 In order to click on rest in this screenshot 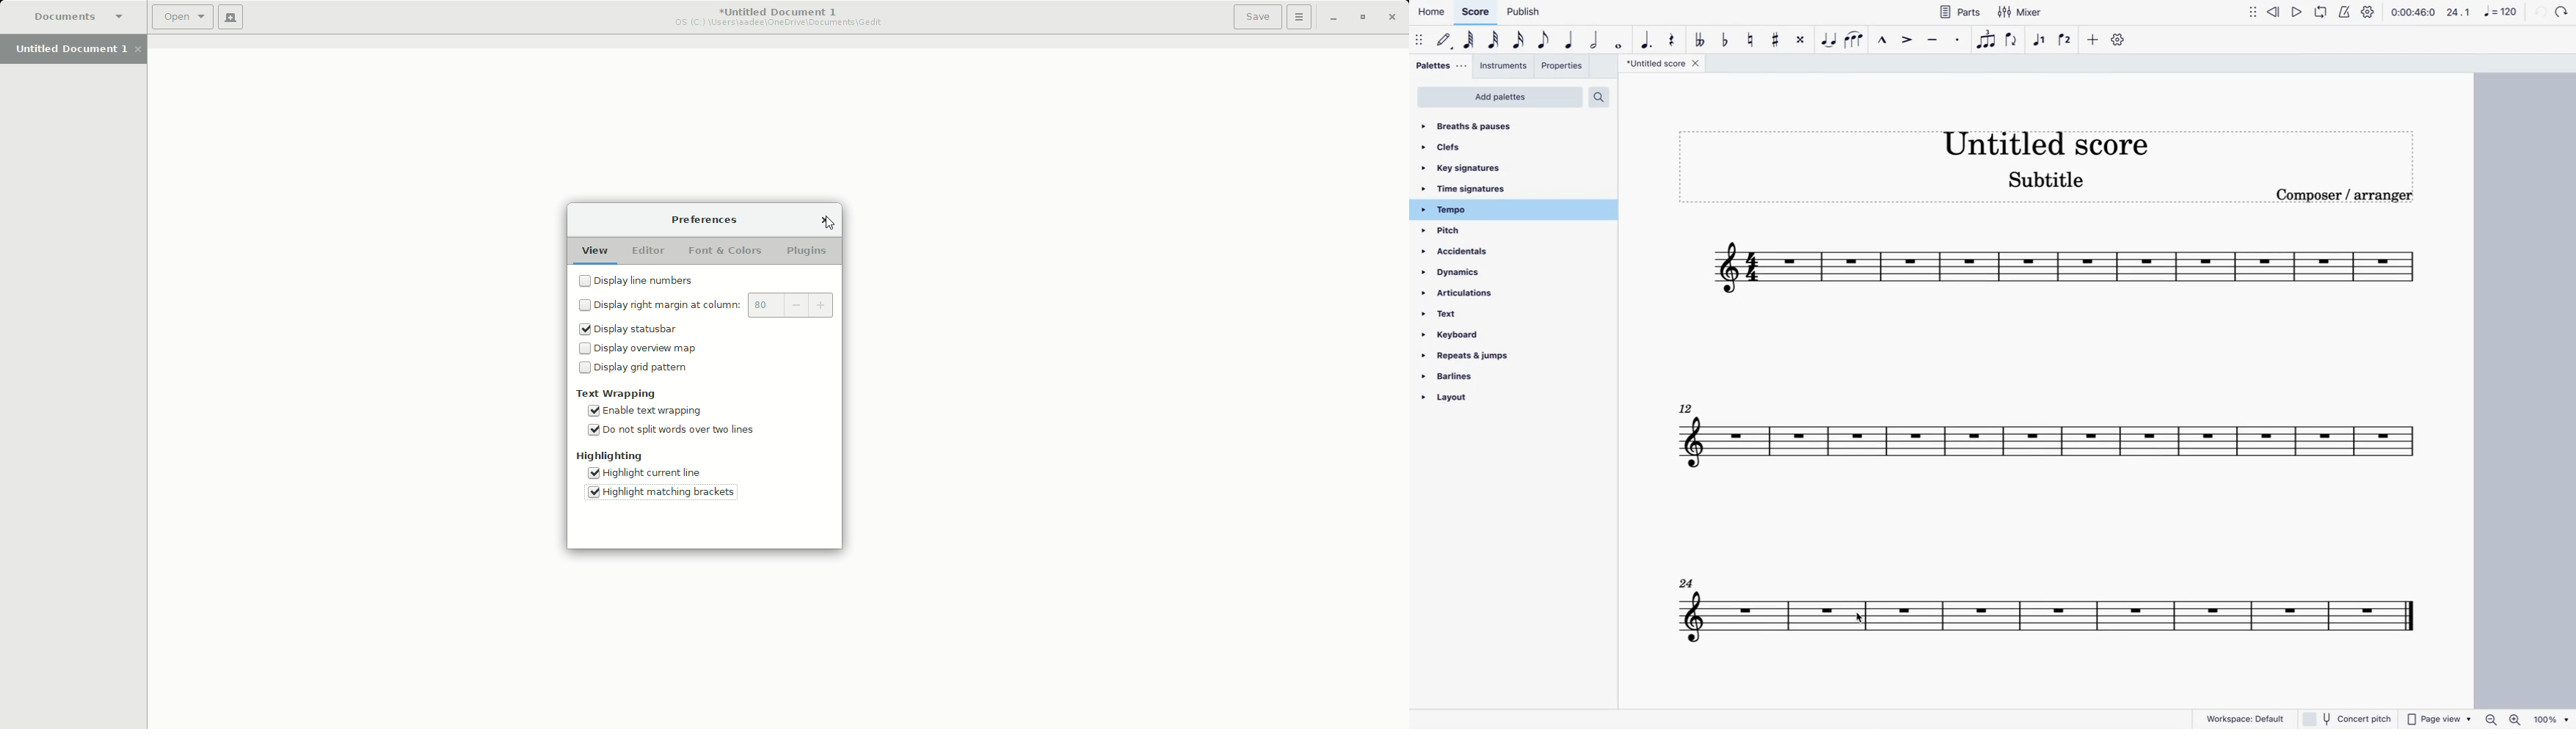, I will do `click(1673, 39)`.